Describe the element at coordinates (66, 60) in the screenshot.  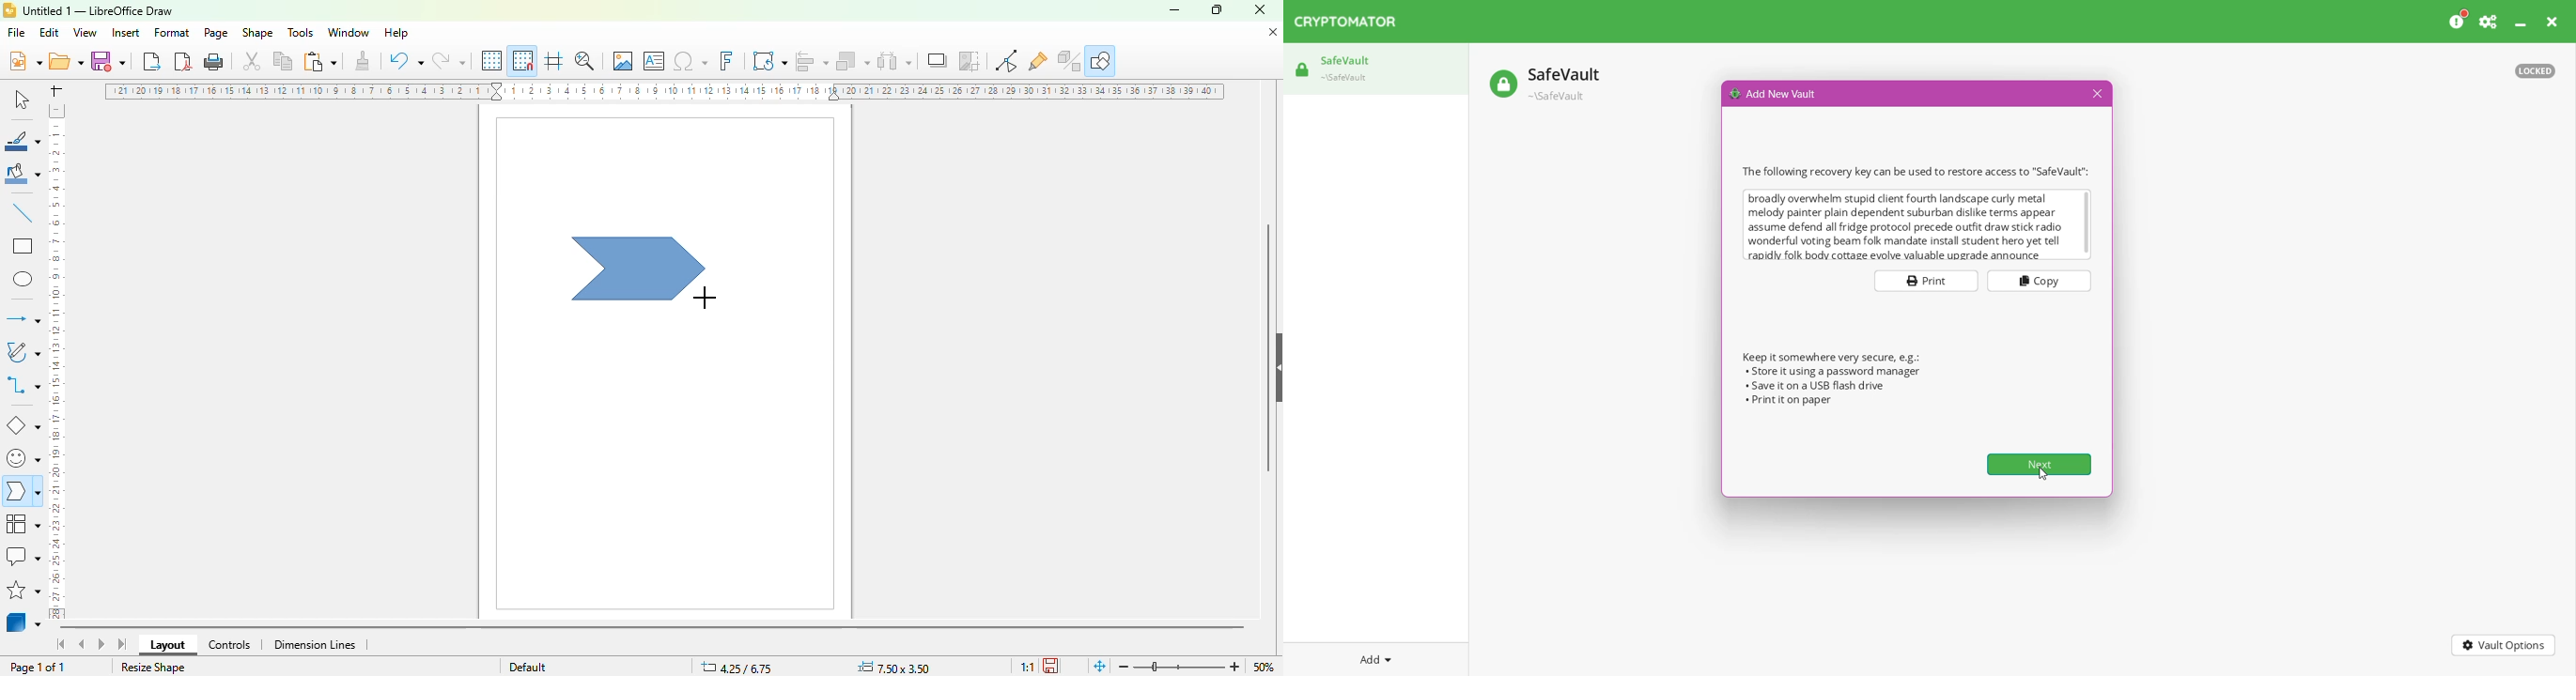
I see `open` at that location.